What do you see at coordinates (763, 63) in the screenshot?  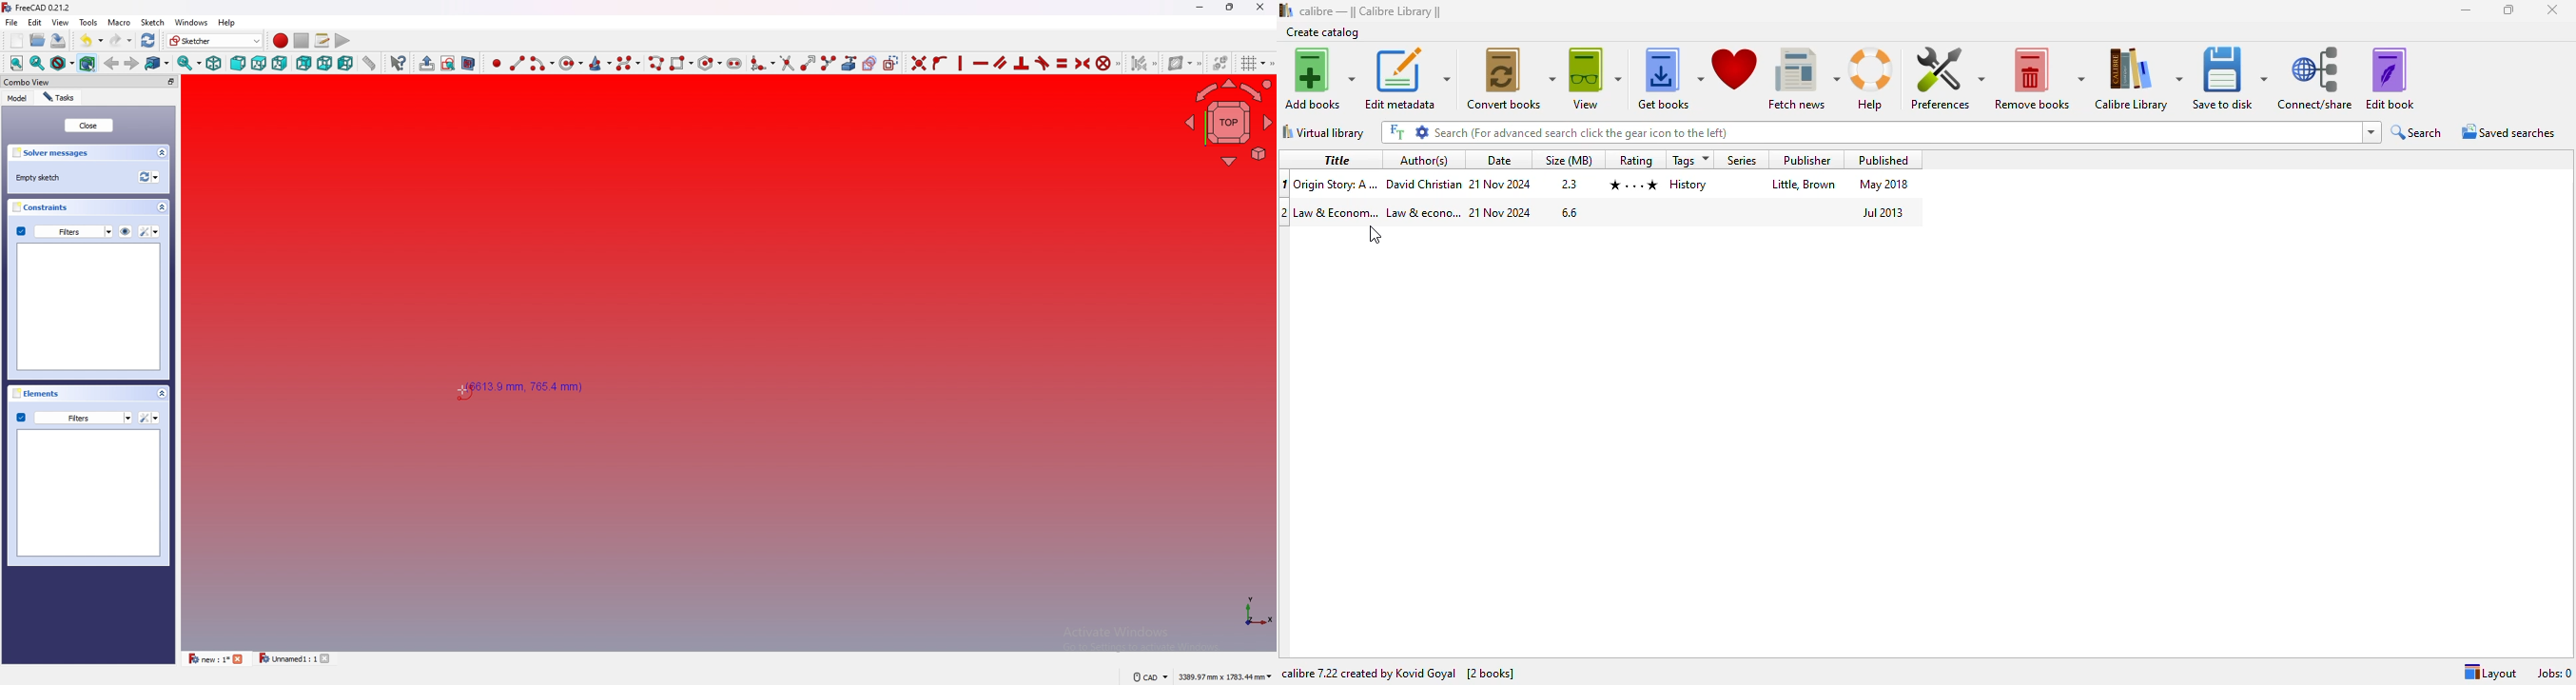 I see `create fillet` at bounding box center [763, 63].